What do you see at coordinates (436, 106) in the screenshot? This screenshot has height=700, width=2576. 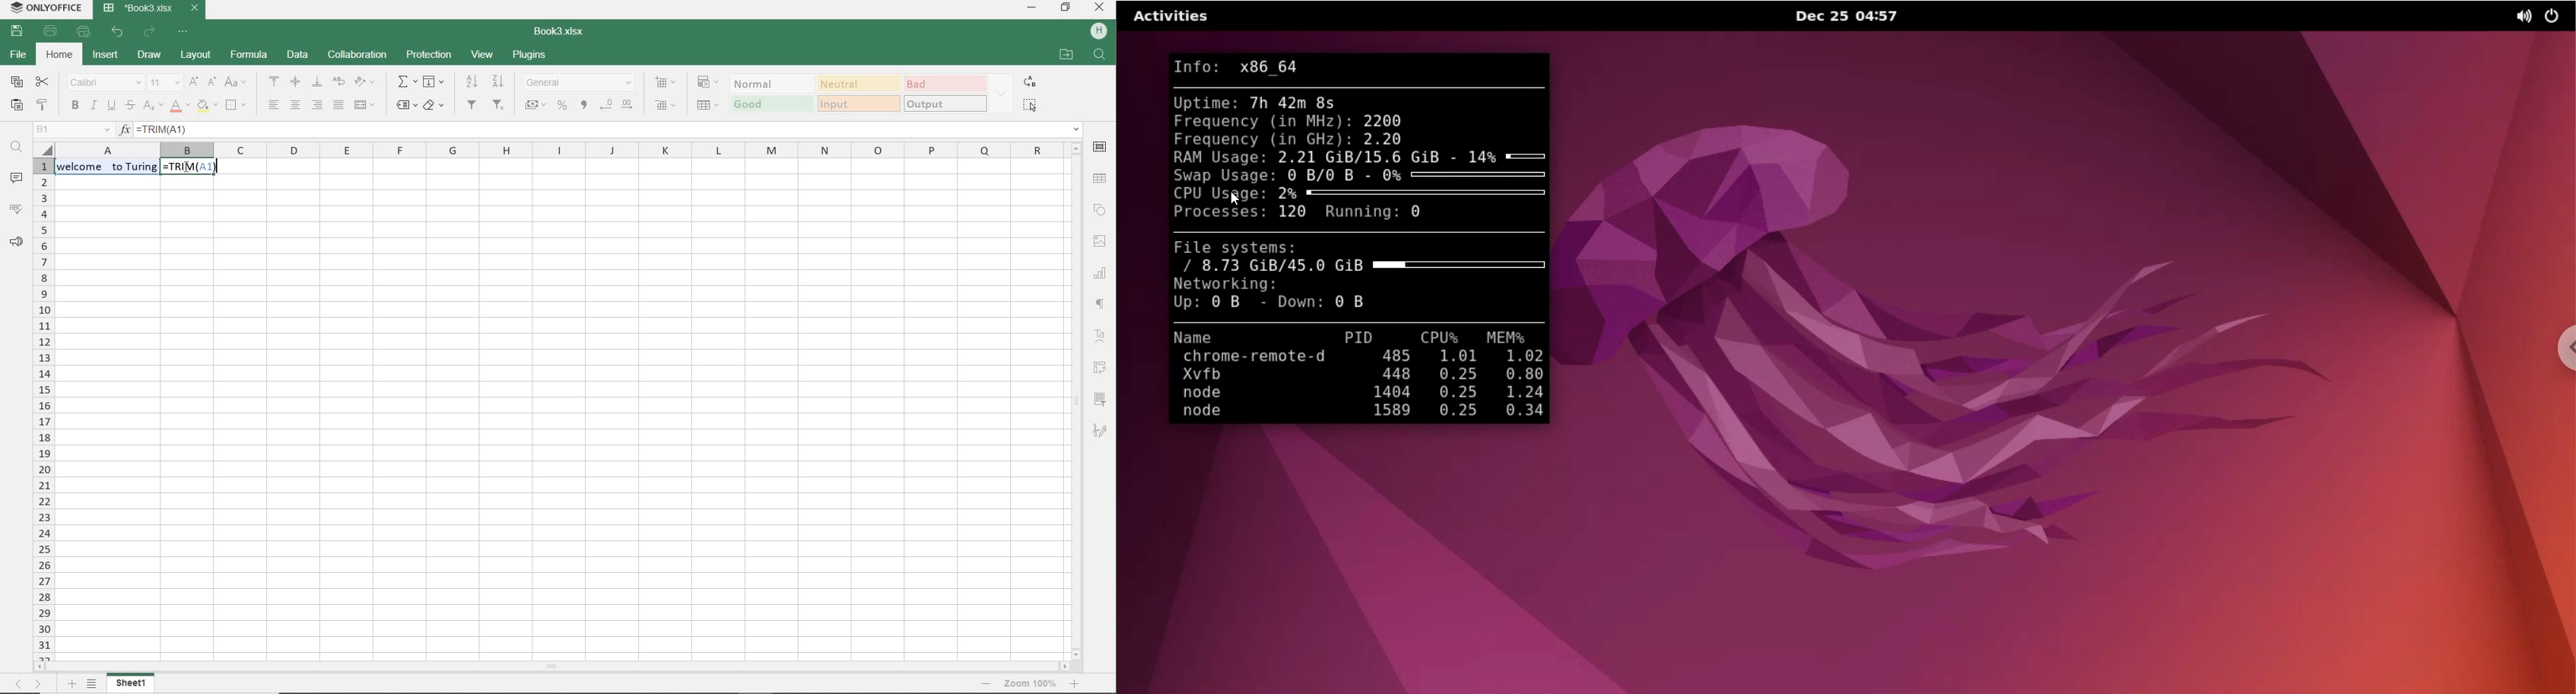 I see `clear` at bounding box center [436, 106].